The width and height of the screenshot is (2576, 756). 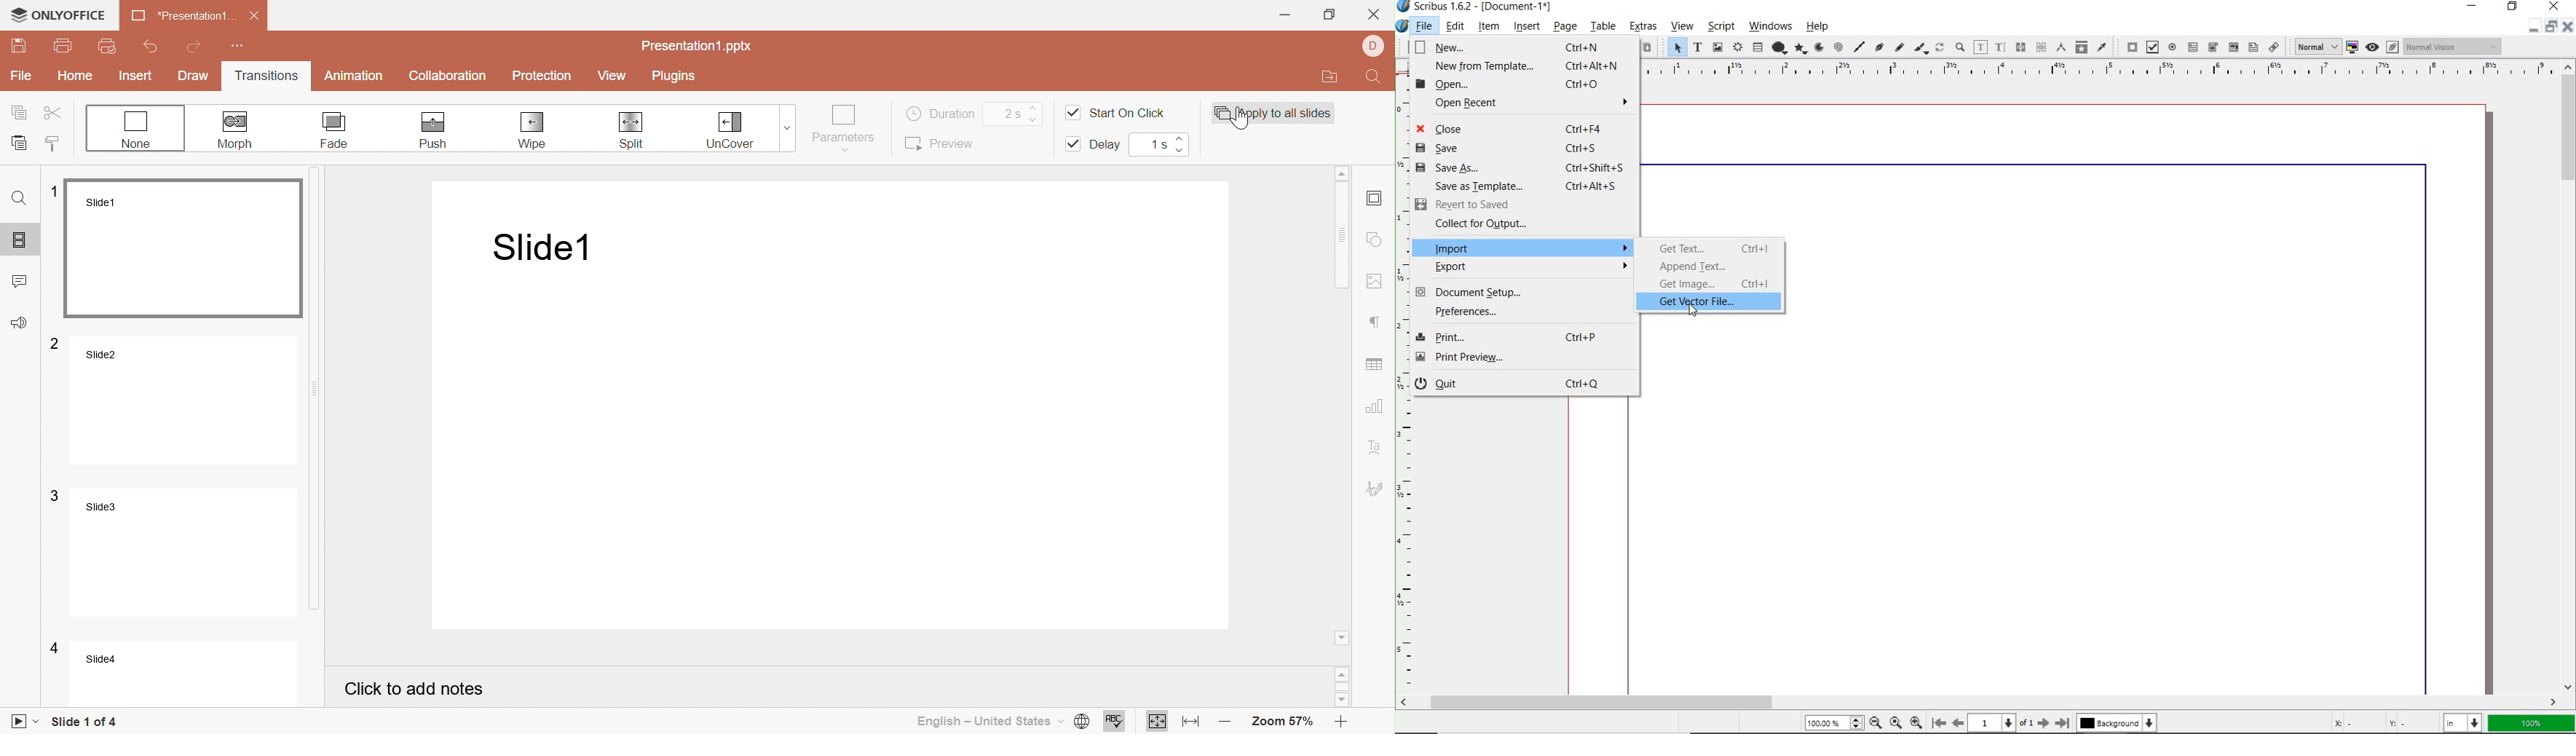 What do you see at coordinates (107, 46) in the screenshot?
I see `Quick print` at bounding box center [107, 46].